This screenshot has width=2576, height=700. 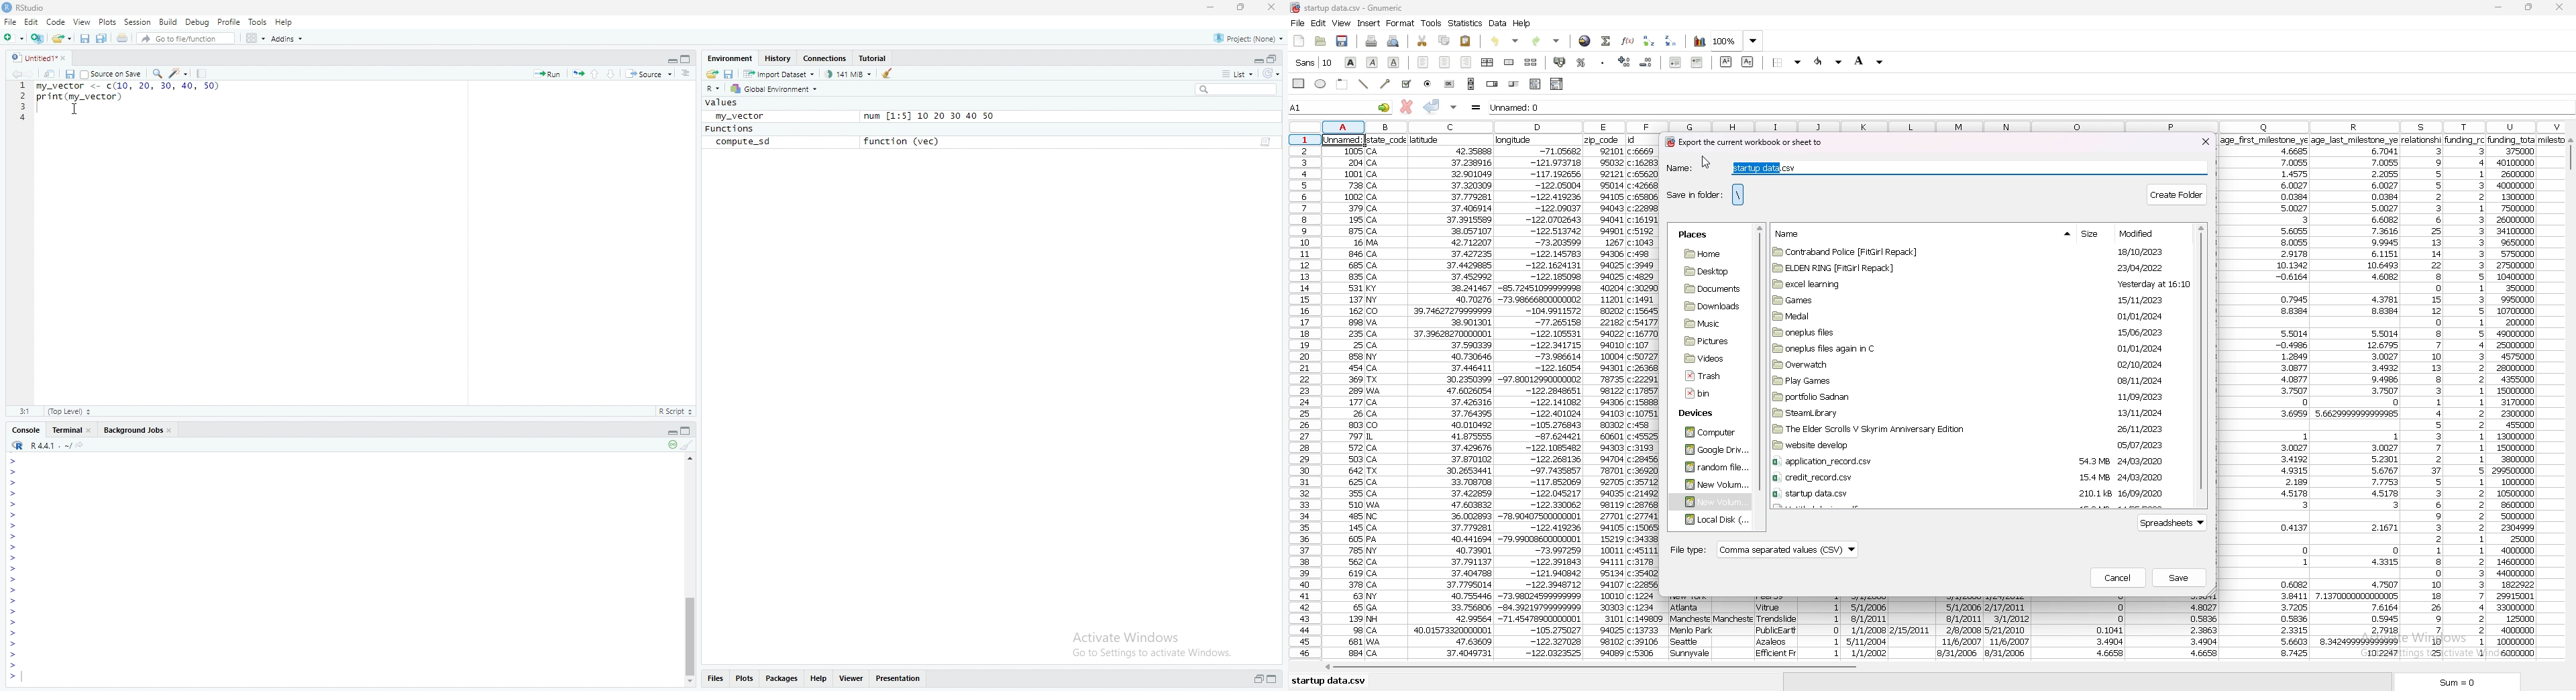 What do you see at coordinates (1760, 358) in the screenshot?
I see `scroll bar` at bounding box center [1760, 358].